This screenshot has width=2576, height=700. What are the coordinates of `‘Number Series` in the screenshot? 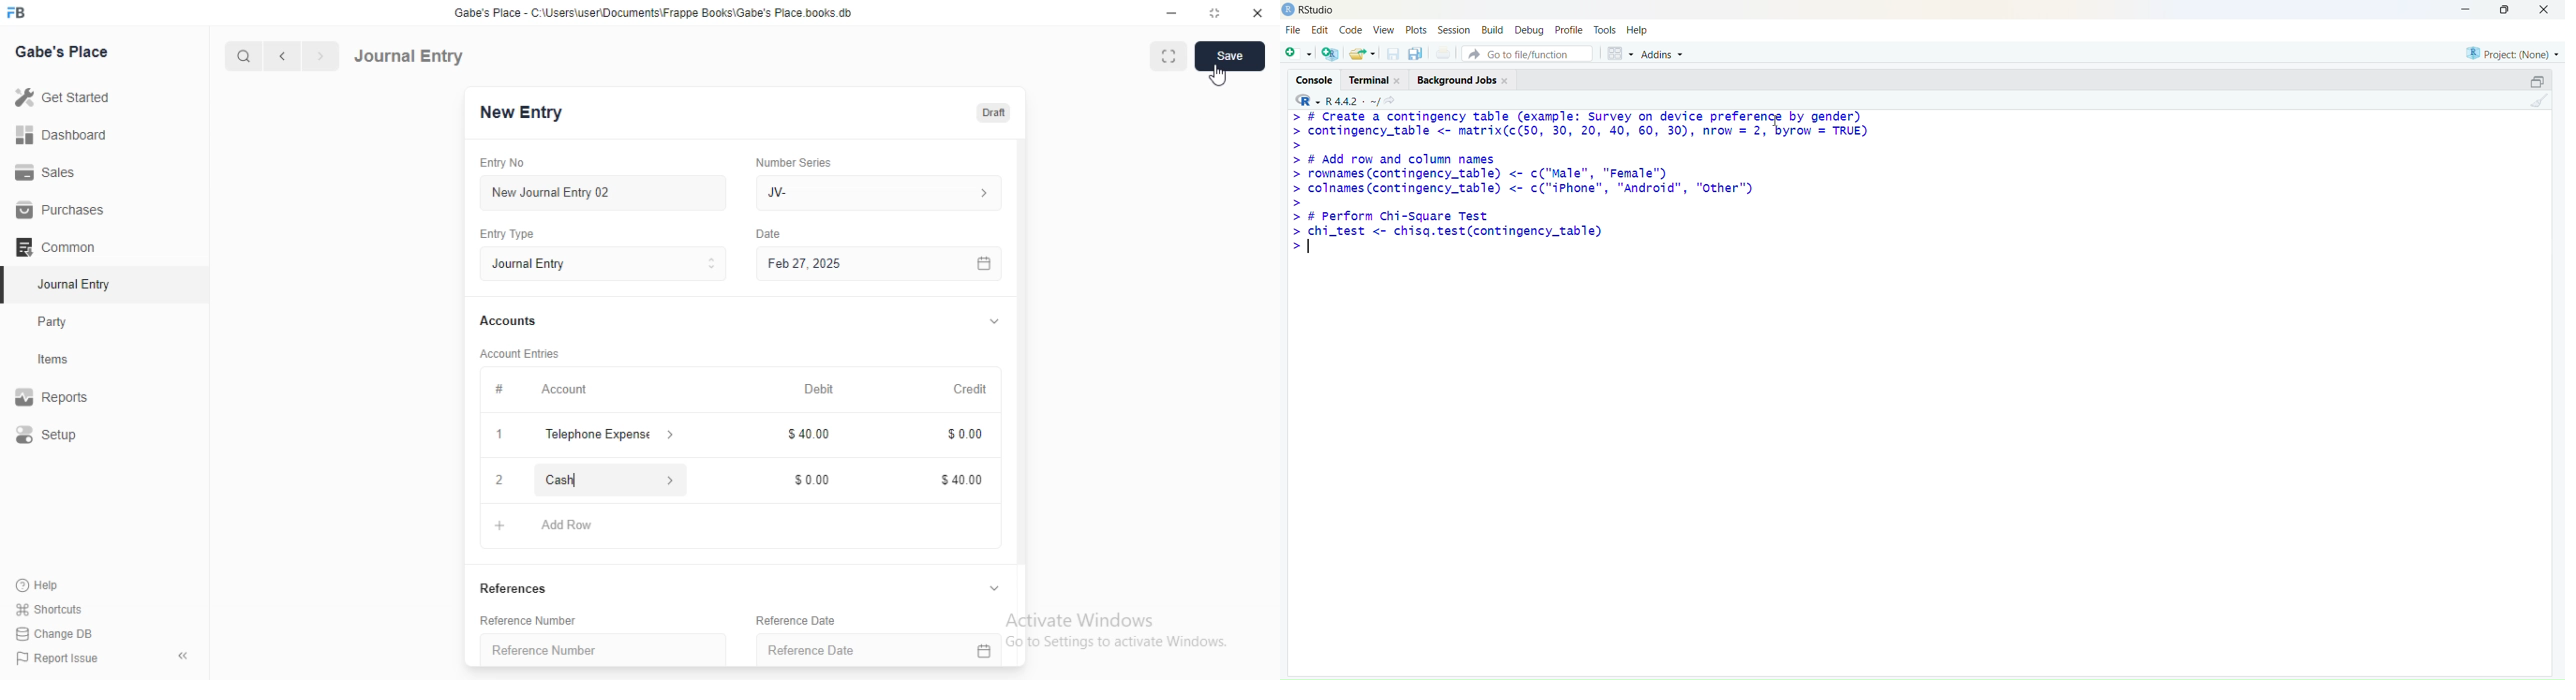 It's located at (794, 162).